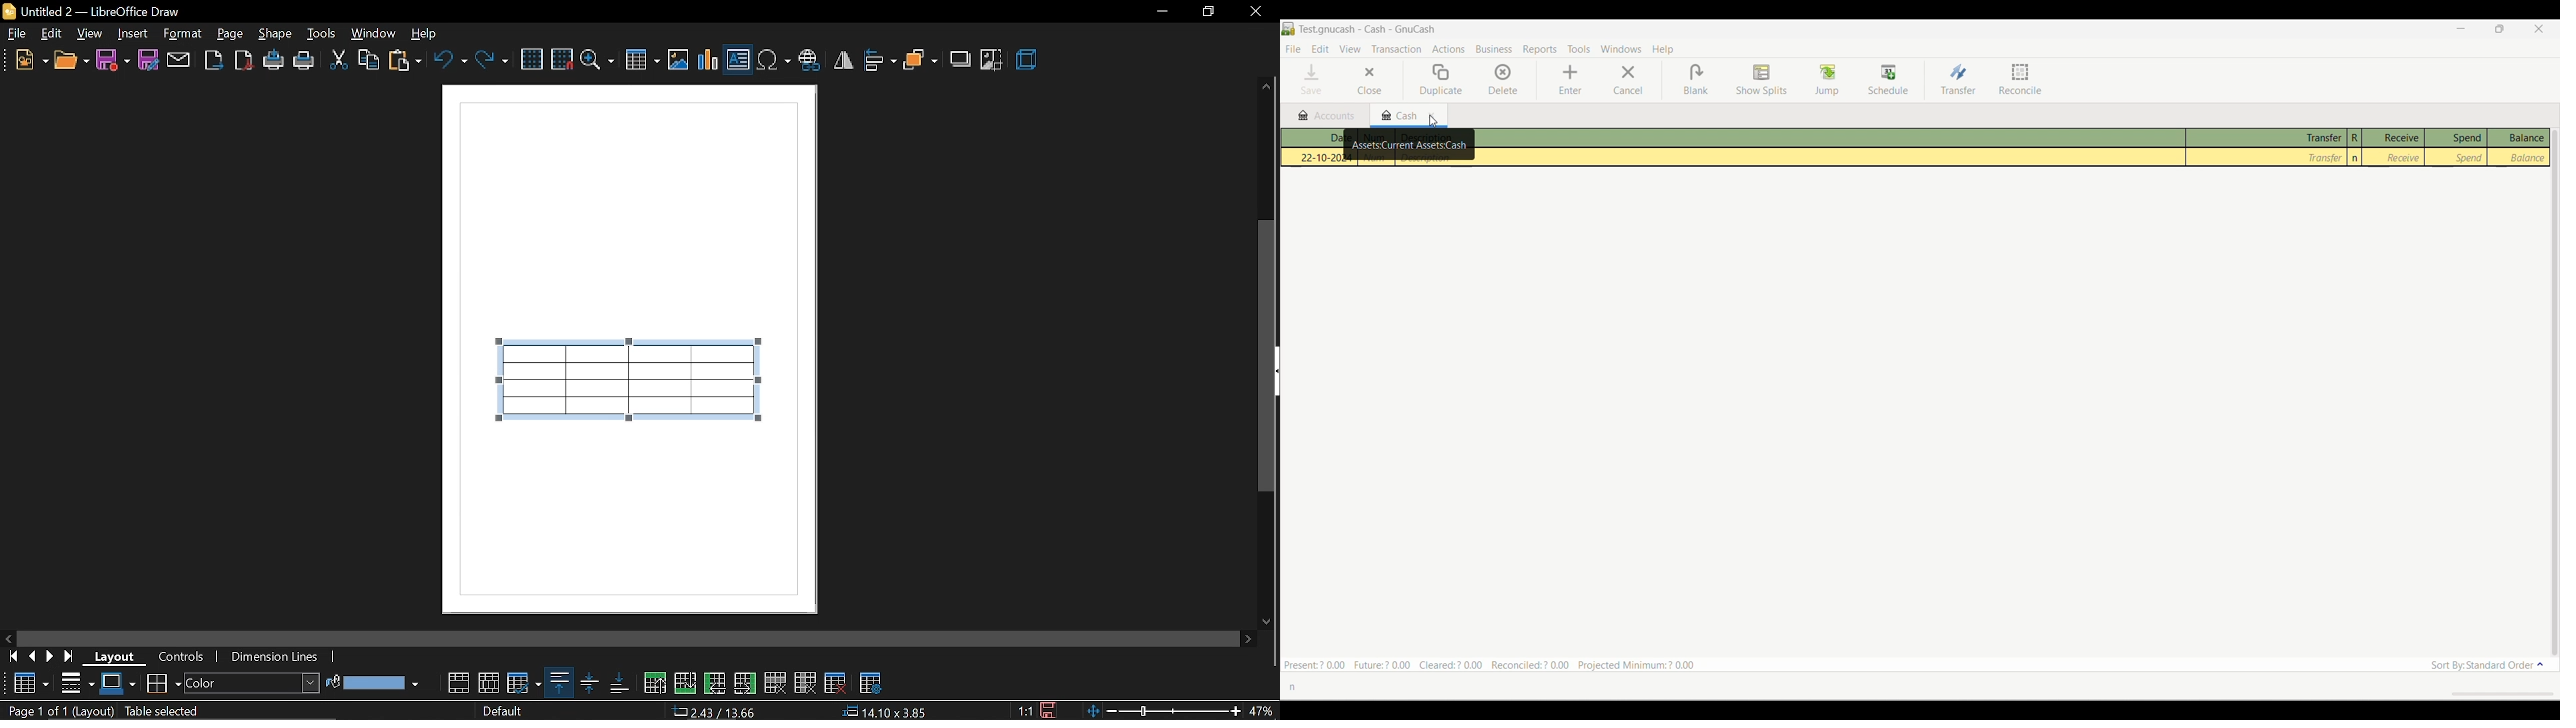 The image size is (2576, 728). I want to click on border style, so click(78, 683).